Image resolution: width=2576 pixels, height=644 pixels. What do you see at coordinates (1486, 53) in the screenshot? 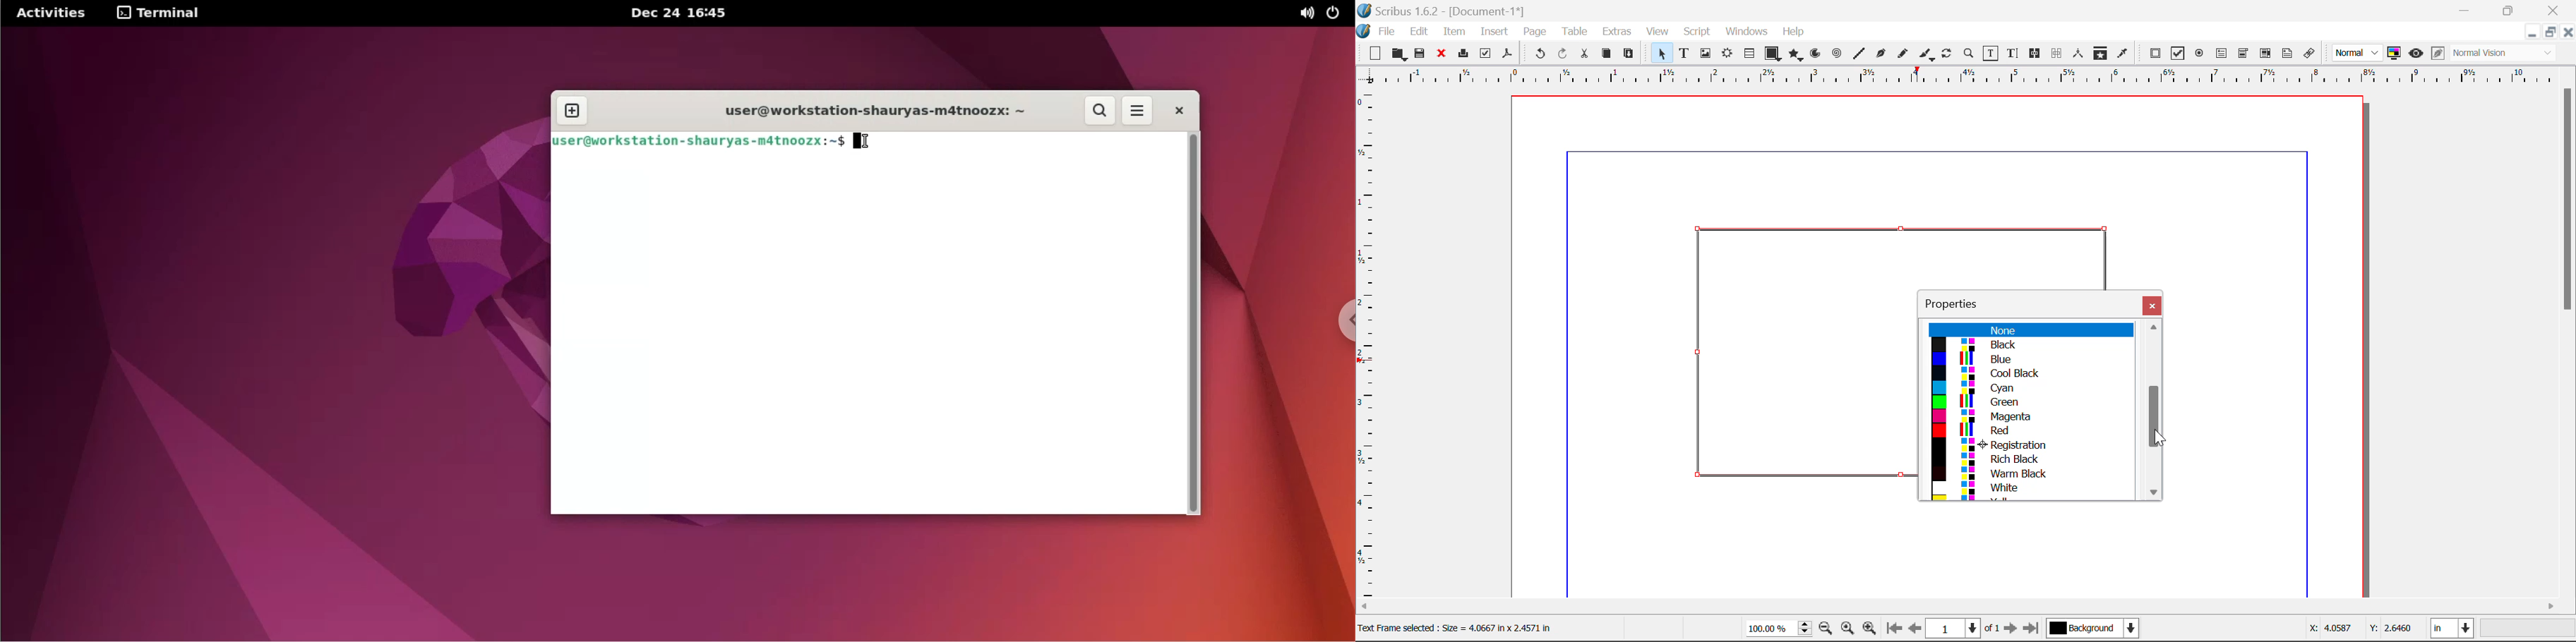
I see `Pre-flight Verifier` at bounding box center [1486, 53].